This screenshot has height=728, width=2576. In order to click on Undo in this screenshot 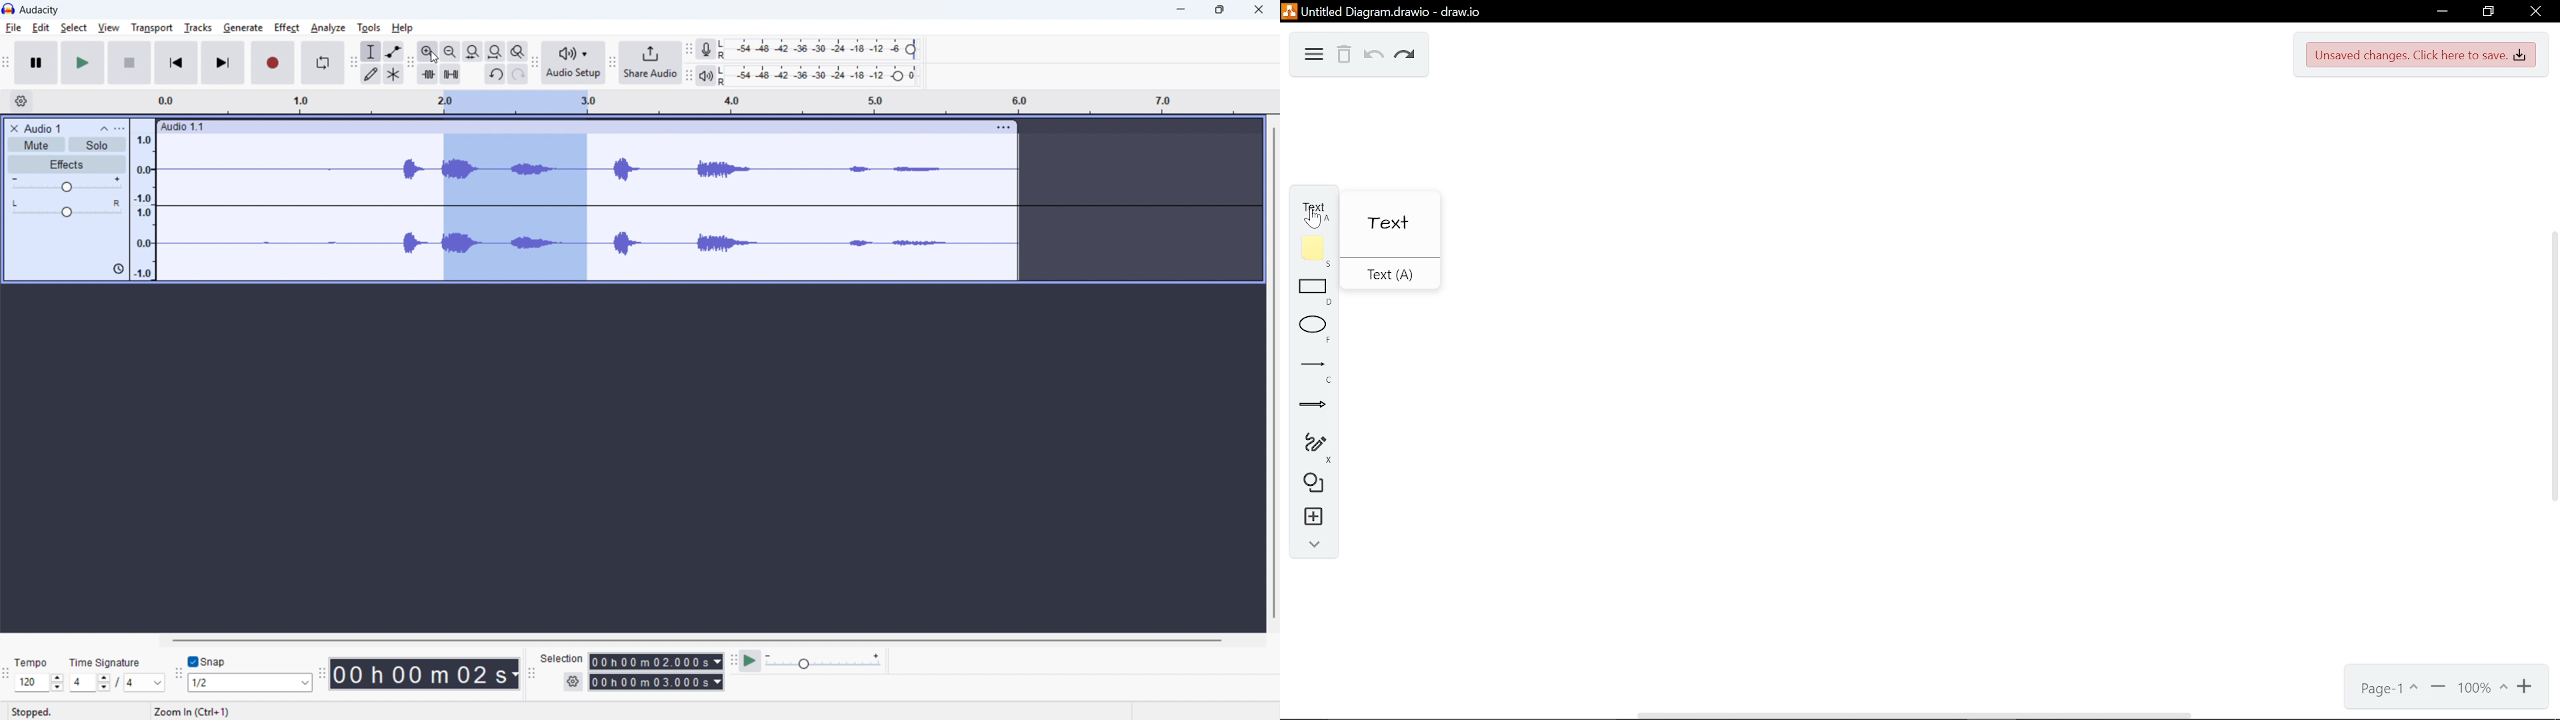, I will do `click(1373, 56)`.